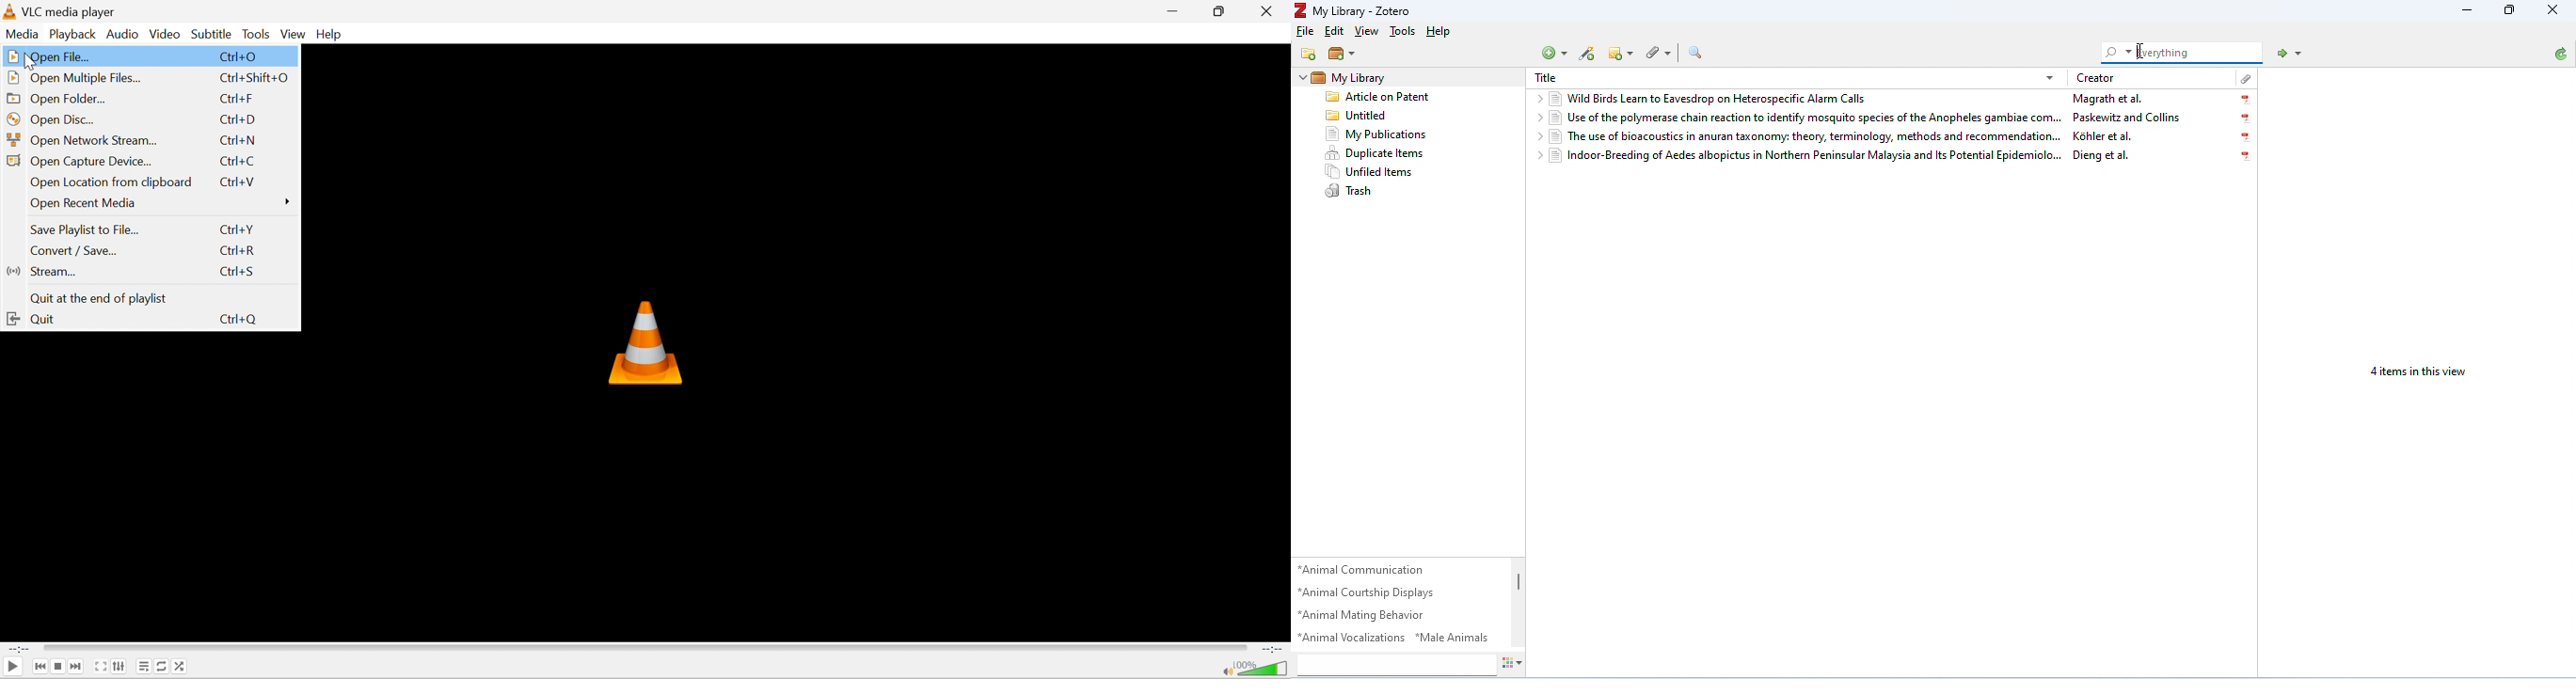 Image resolution: width=2576 pixels, height=700 pixels. What do you see at coordinates (1389, 95) in the screenshot?
I see `[Za Article on Patent` at bounding box center [1389, 95].